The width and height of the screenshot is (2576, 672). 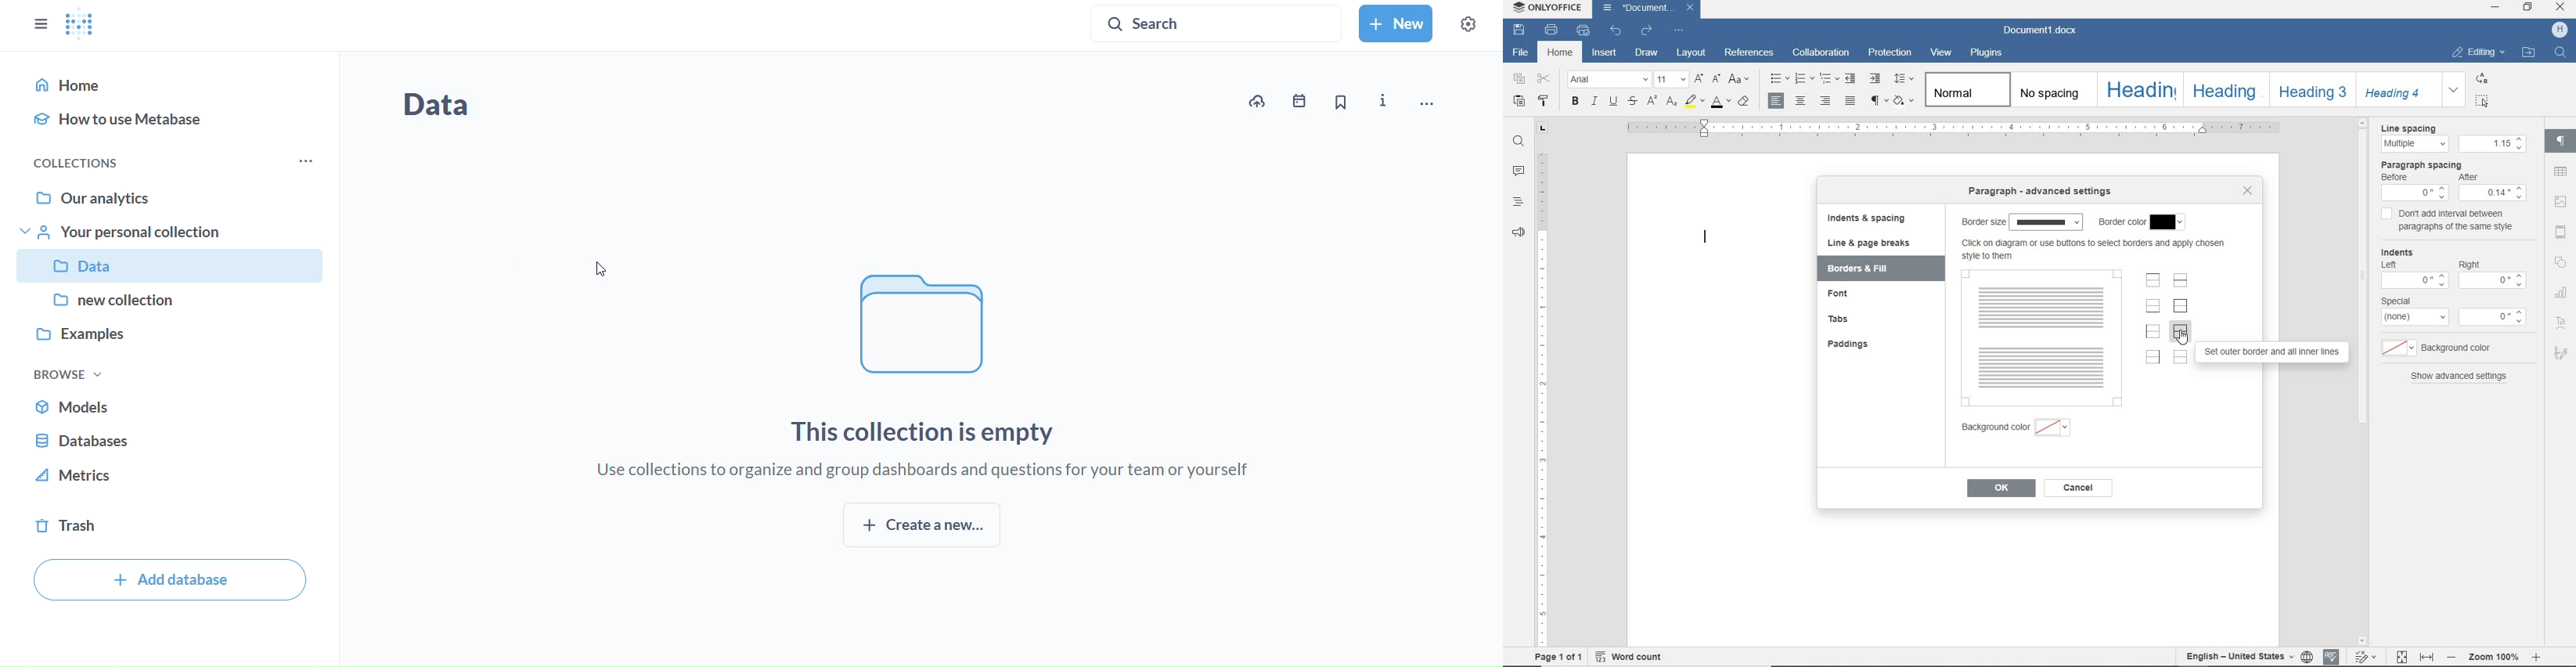 What do you see at coordinates (2186, 344) in the screenshot?
I see `Pointer` at bounding box center [2186, 344].